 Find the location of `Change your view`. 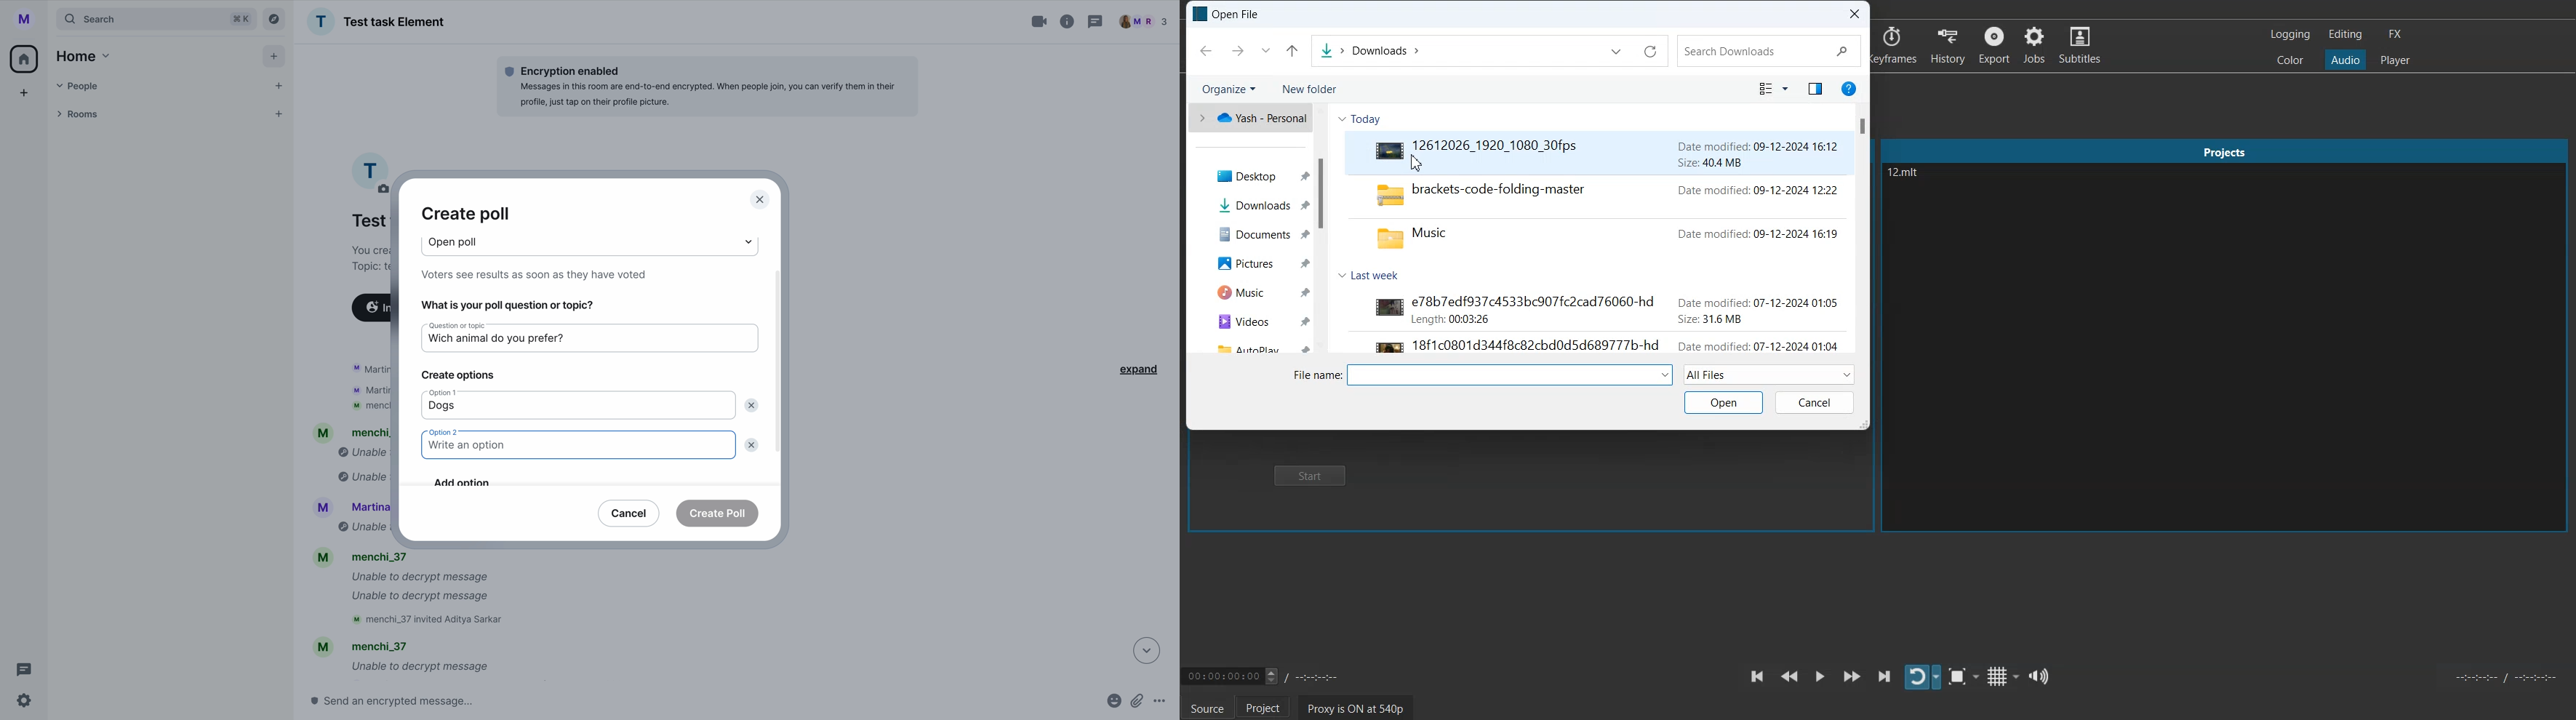

Change your view is located at coordinates (1774, 89).